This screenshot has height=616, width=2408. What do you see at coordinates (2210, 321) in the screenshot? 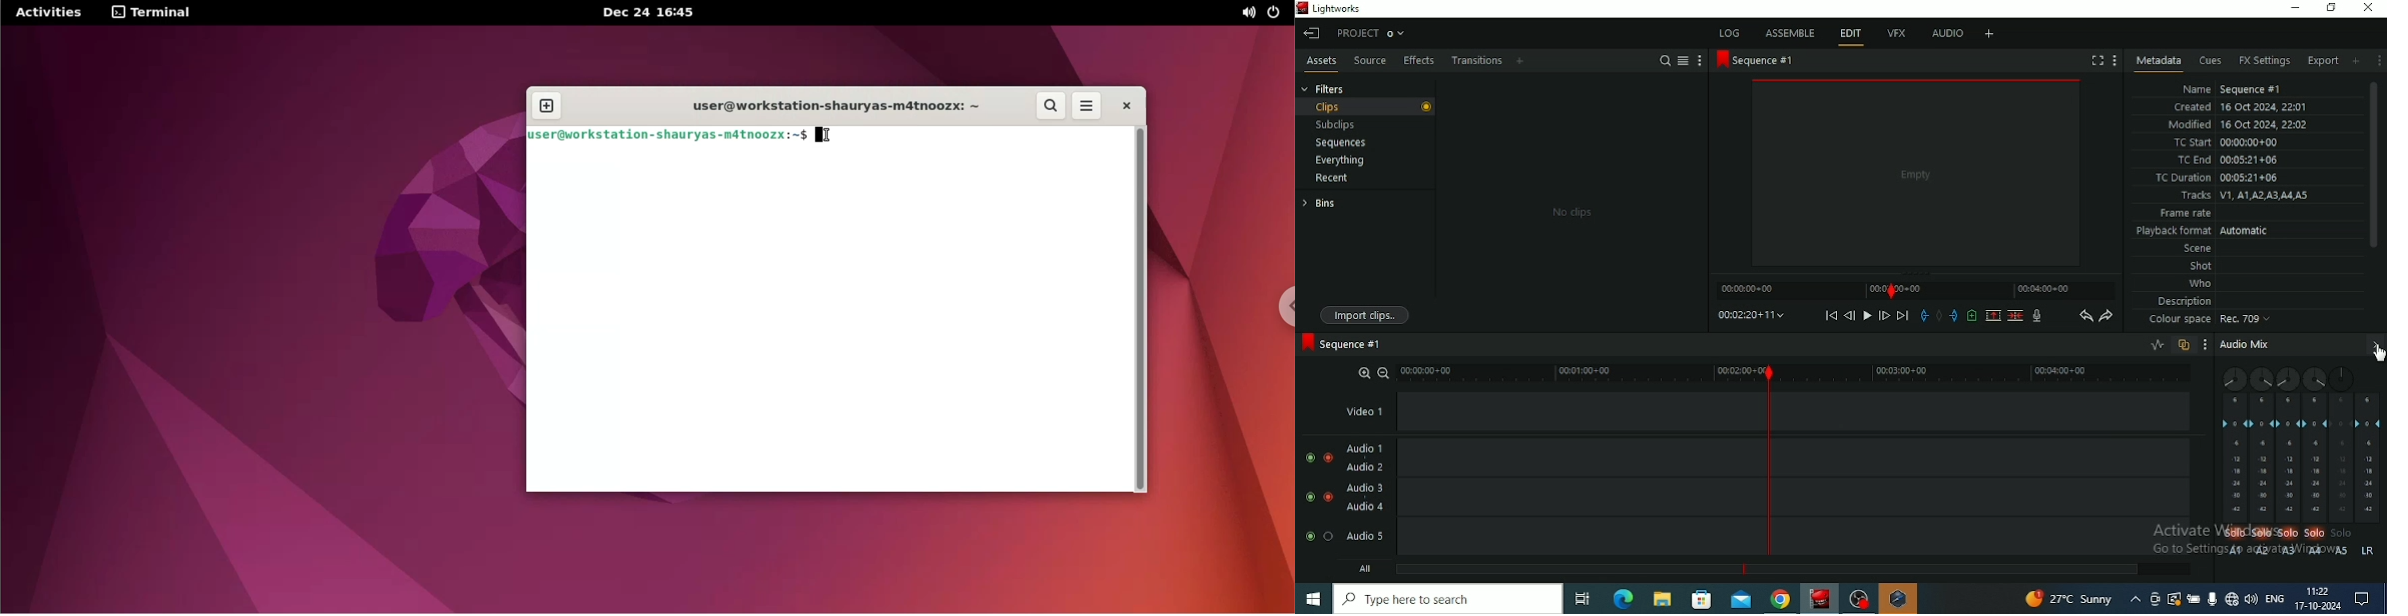
I see `Colour space` at bounding box center [2210, 321].